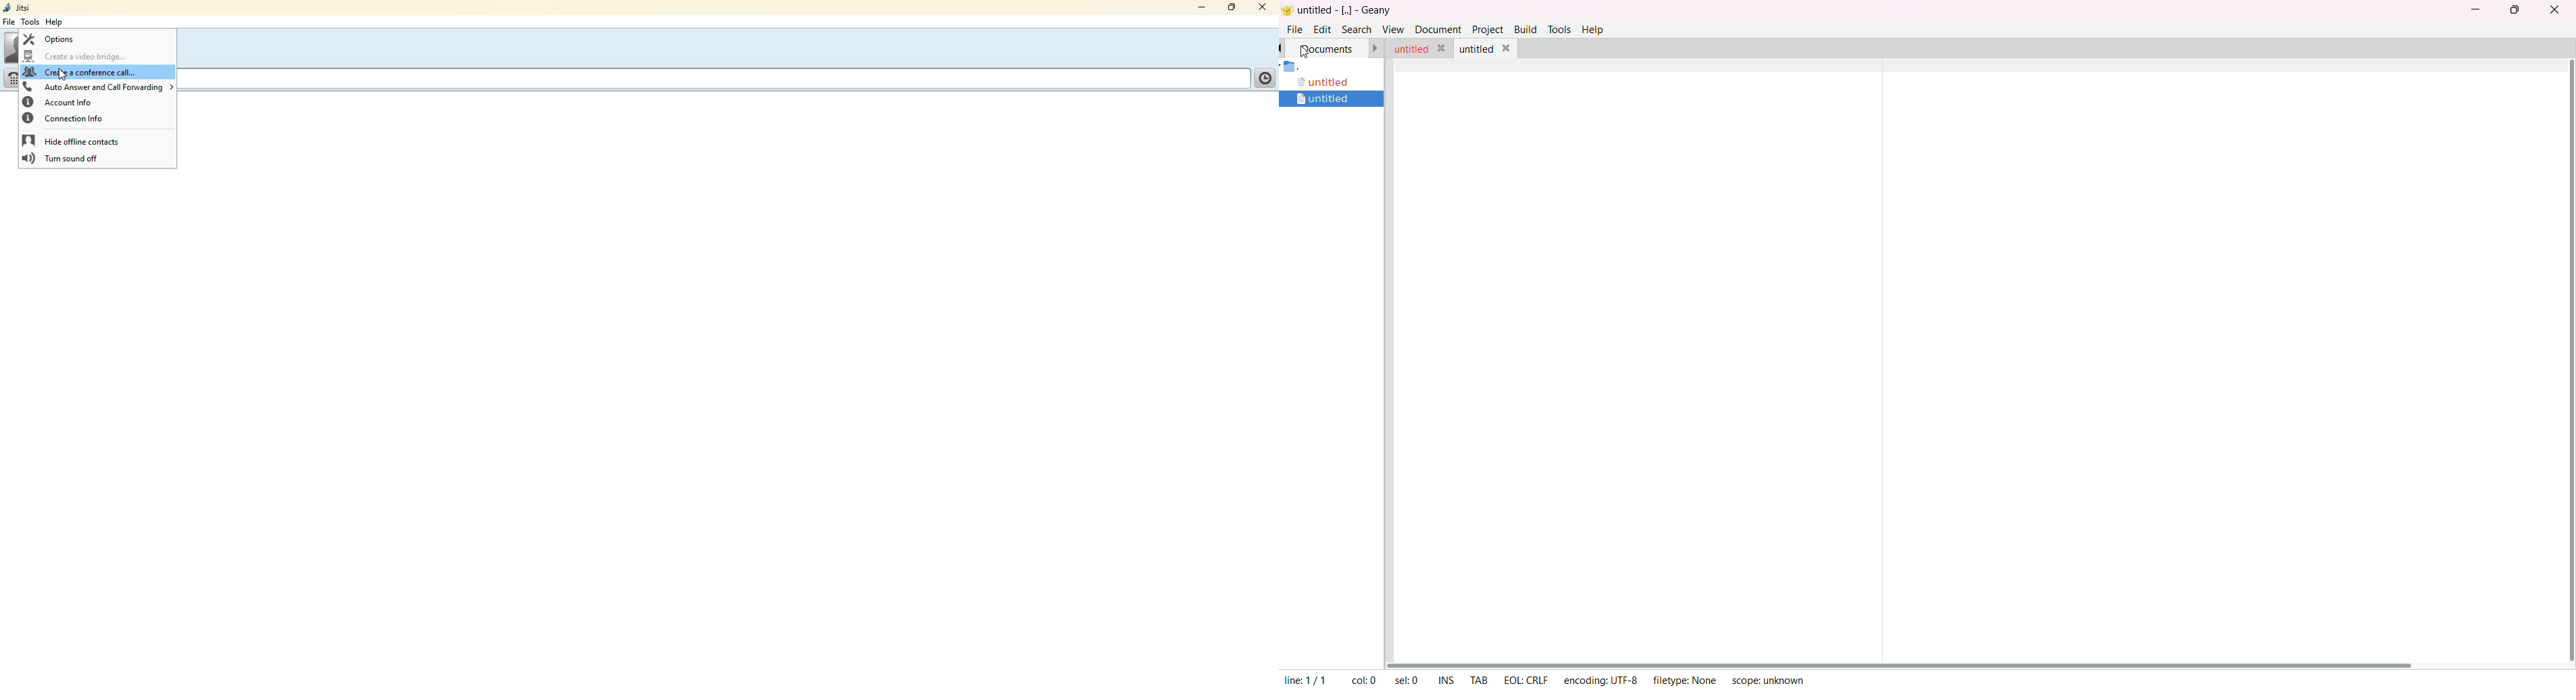 The width and height of the screenshot is (2576, 700). Describe the element at coordinates (1202, 8) in the screenshot. I see `minimize` at that location.